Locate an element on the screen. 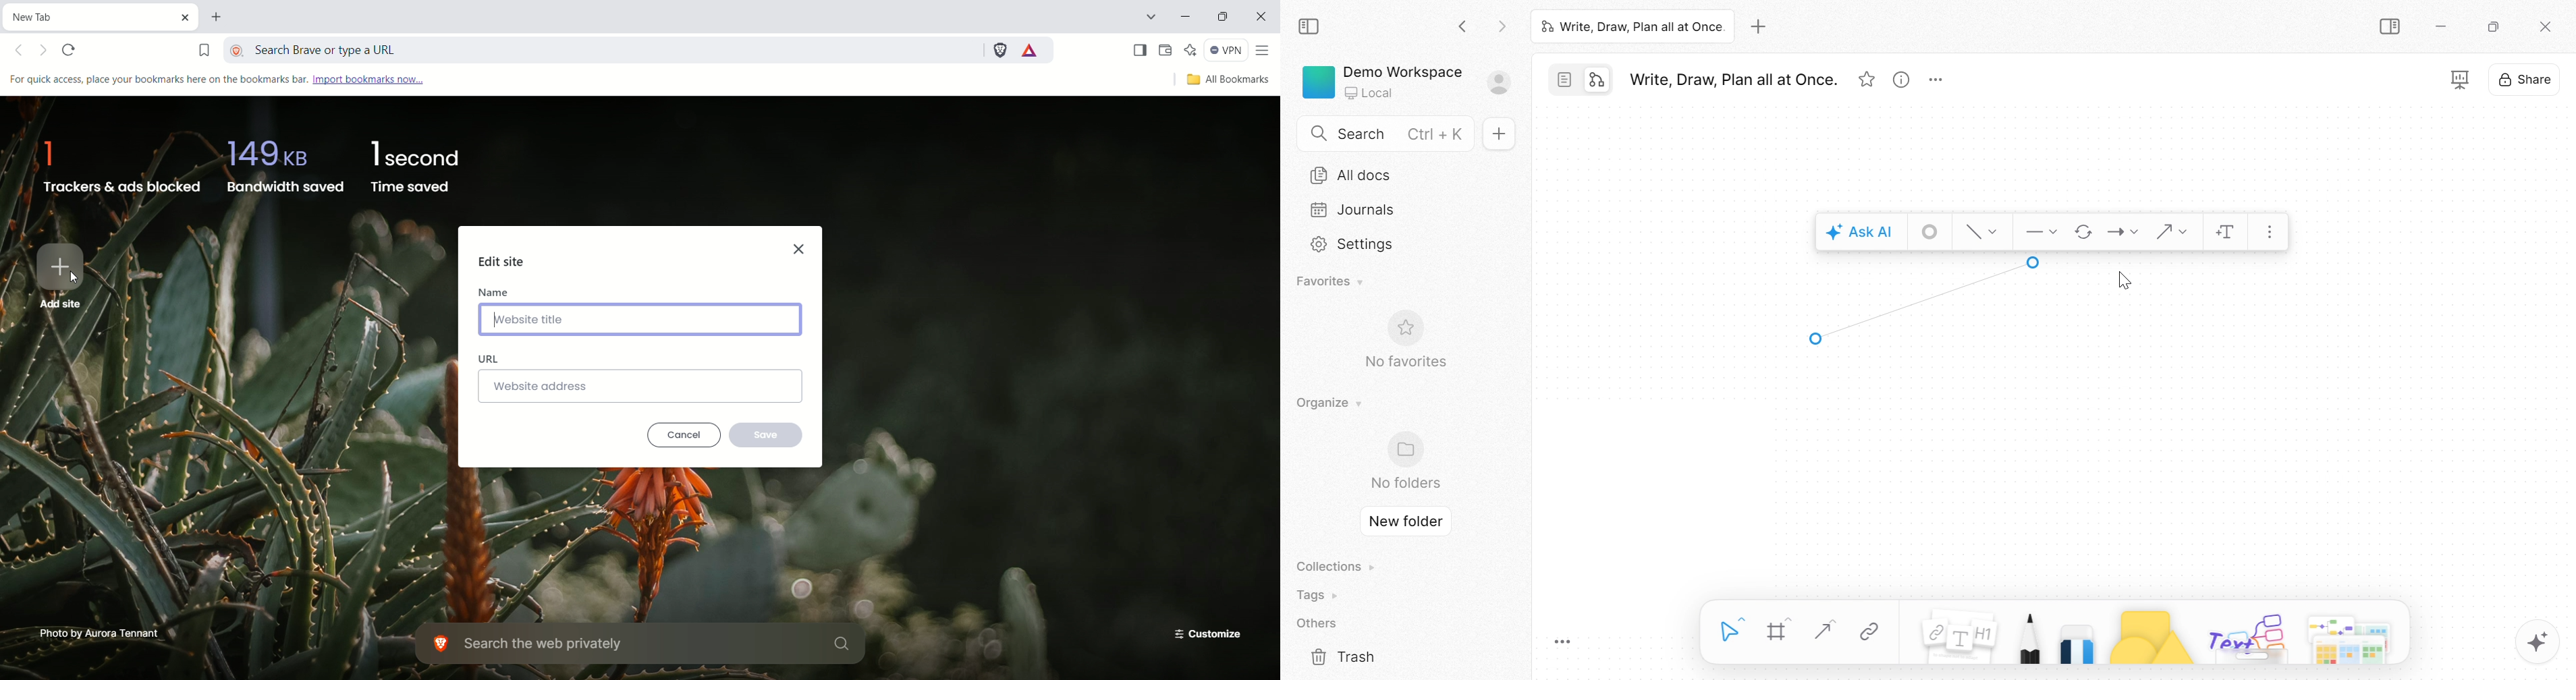 The image size is (2576, 700). All docs is located at coordinates (1356, 174).